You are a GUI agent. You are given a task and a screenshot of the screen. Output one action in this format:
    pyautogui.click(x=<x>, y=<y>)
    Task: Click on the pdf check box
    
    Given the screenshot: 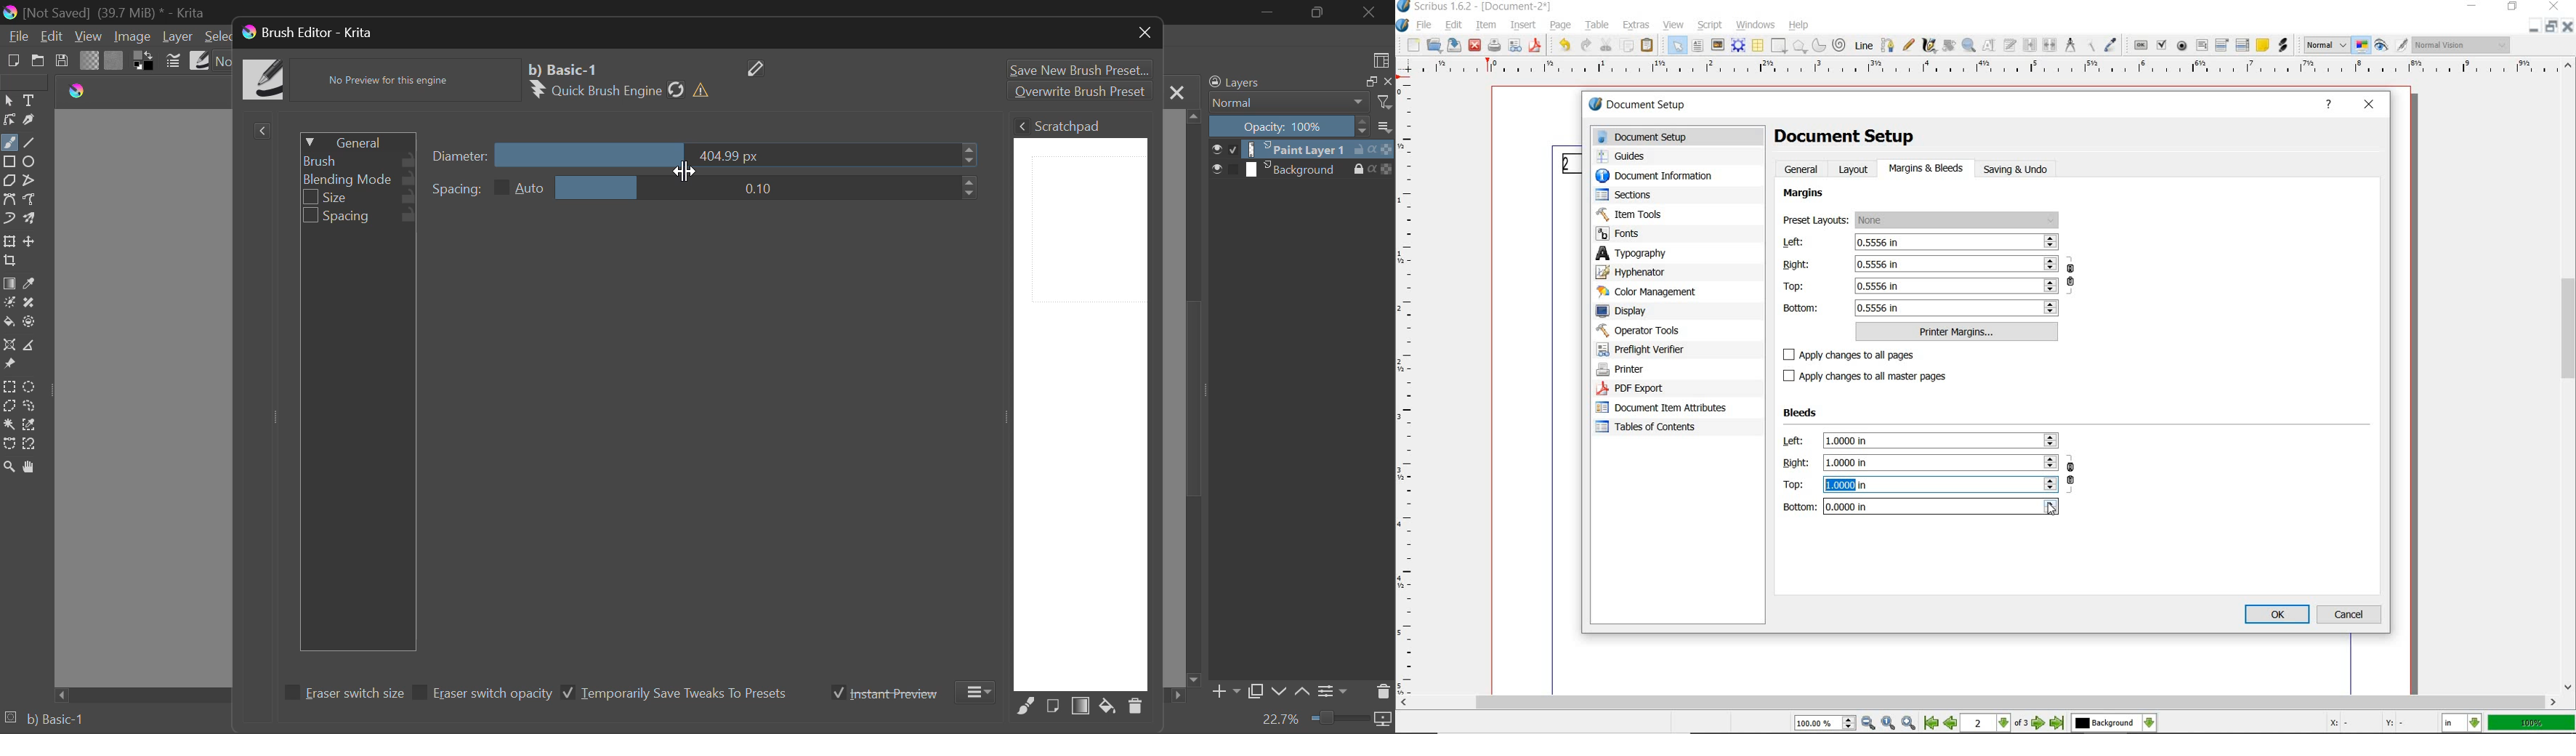 What is the action you would take?
    pyautogui.click(x=2163, y=46)
    